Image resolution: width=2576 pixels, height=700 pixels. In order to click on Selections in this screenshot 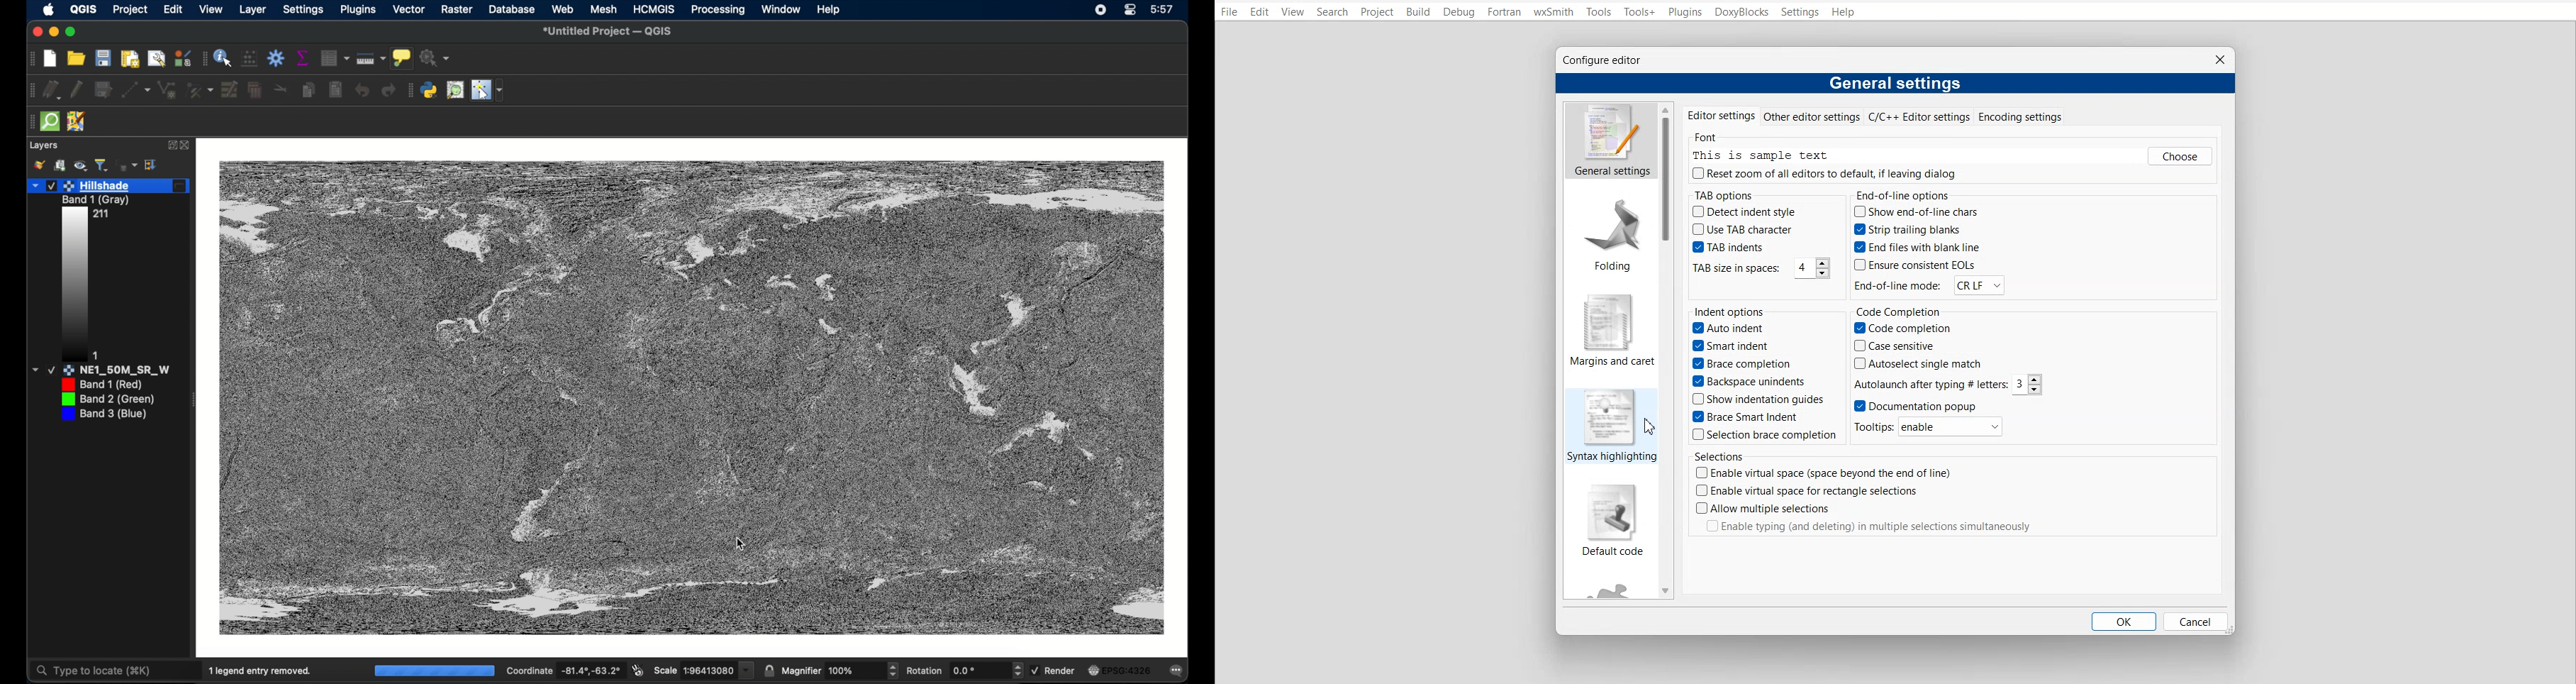, I will do `click(1727, 456)`.